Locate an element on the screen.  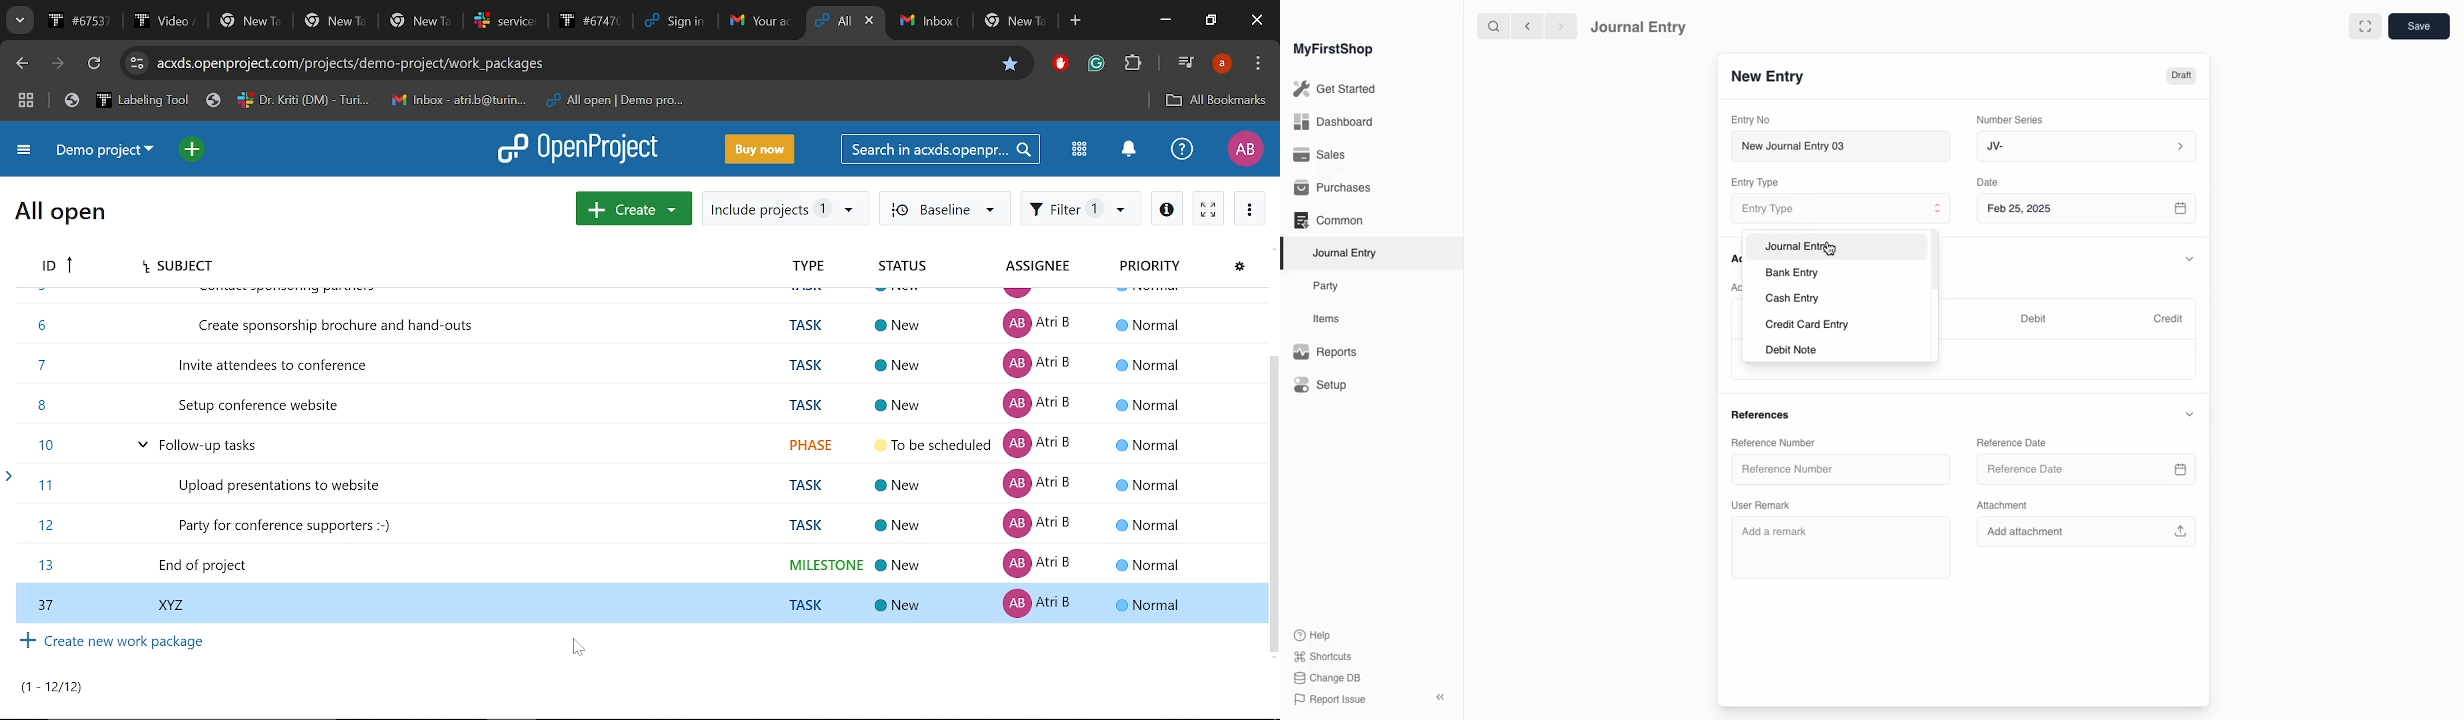
Add a remark is located at coordinates (1839, 547).